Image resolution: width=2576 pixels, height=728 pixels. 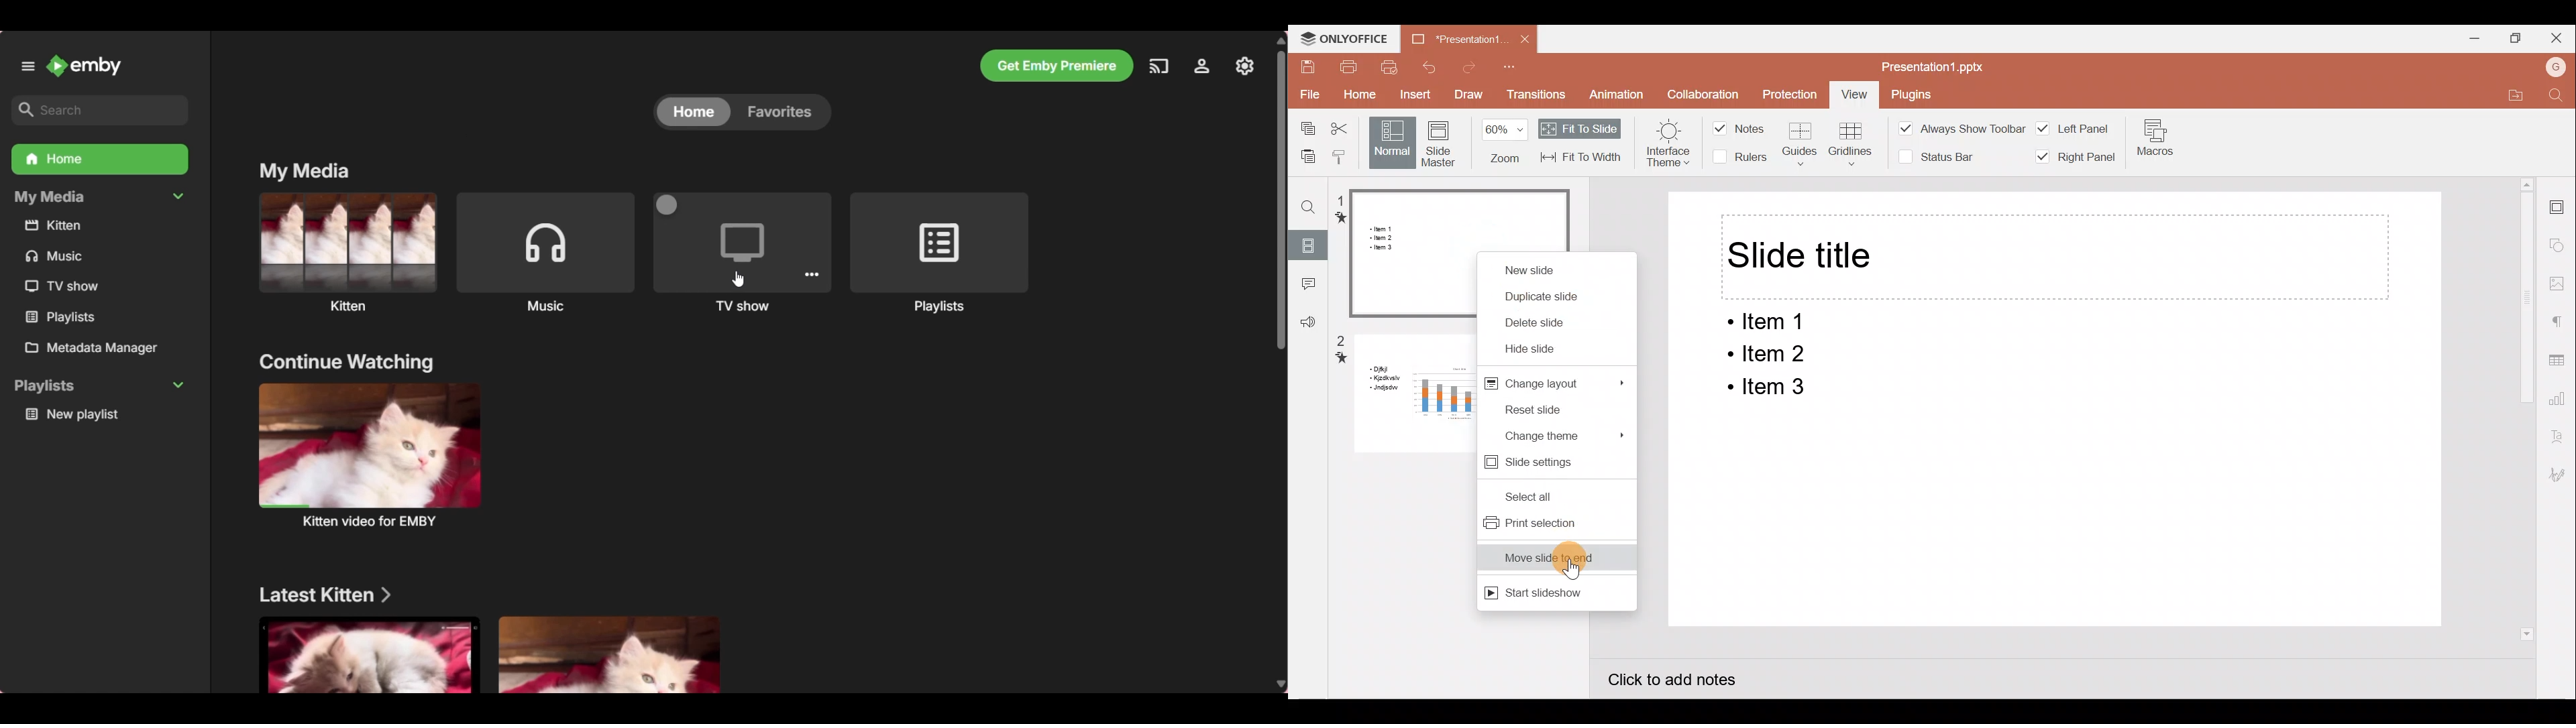 What do you see at coordinates (1948, 65) in the screenshot?
I see `Presentation1.pptx` at bounding box center [1948, 65].